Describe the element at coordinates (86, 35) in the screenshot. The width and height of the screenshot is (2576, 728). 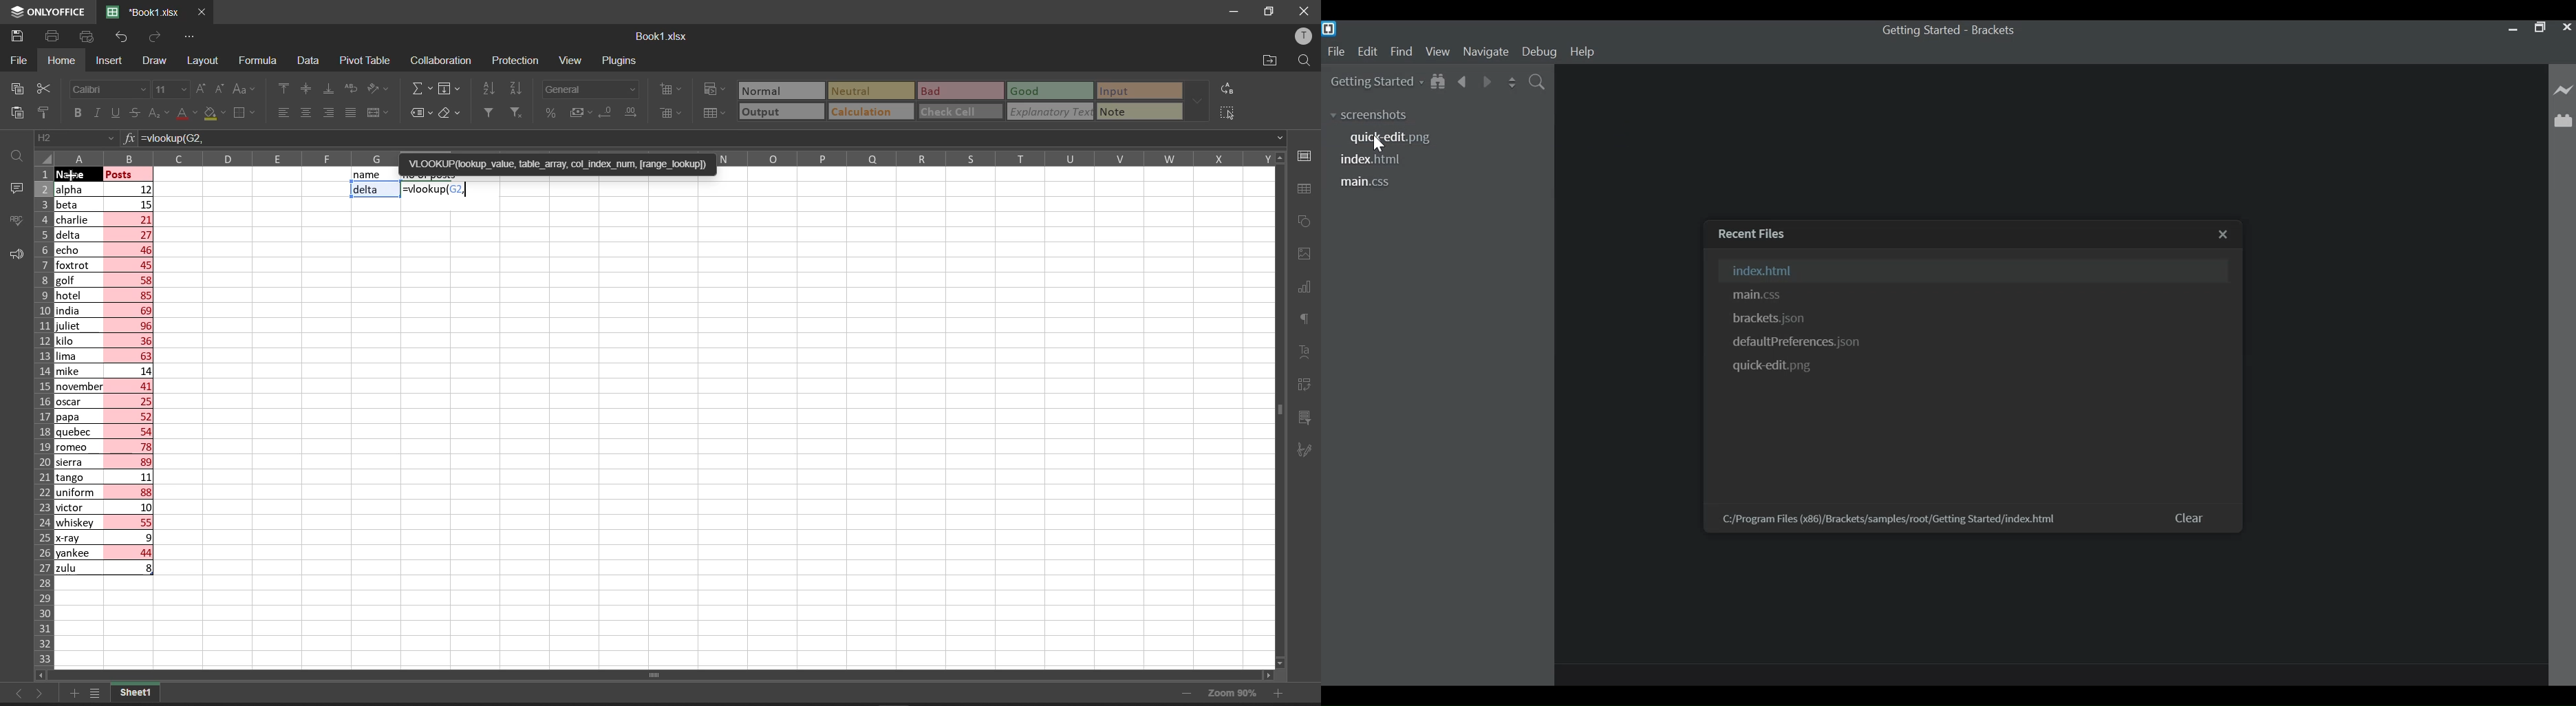
I see `quick print` at that location.